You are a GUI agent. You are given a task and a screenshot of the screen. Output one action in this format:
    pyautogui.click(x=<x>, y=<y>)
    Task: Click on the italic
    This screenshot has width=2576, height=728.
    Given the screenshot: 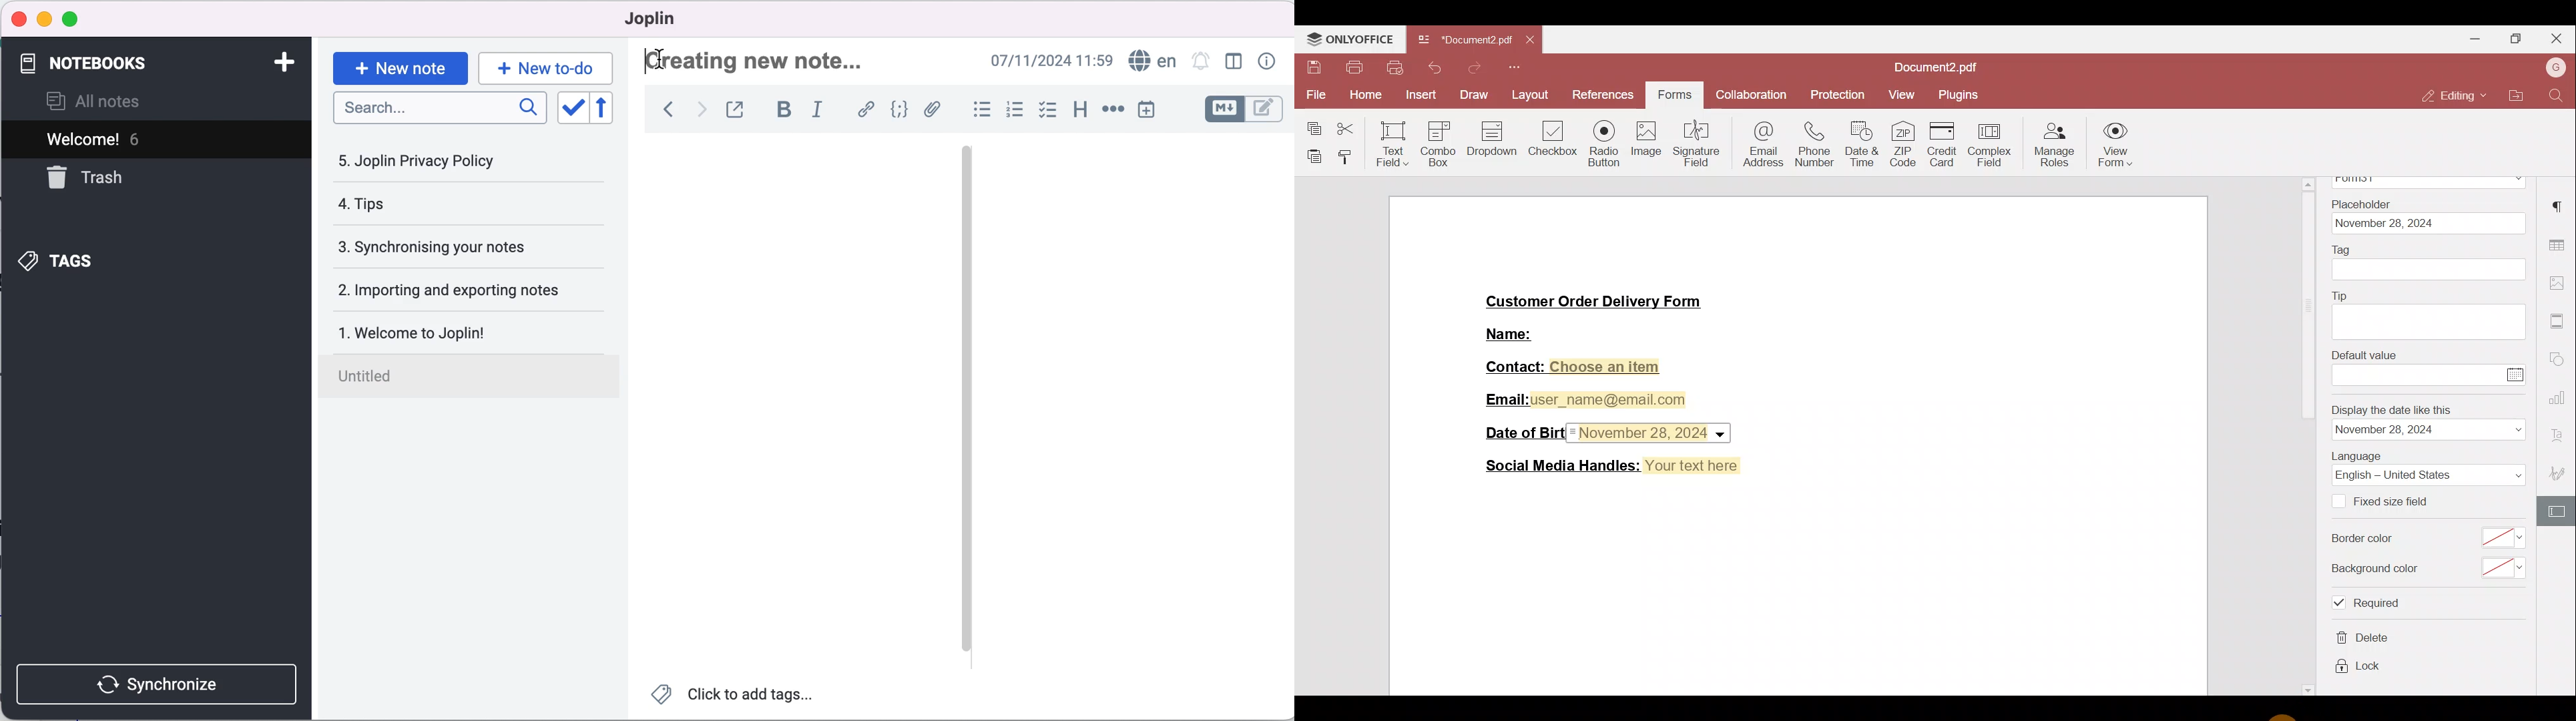 What is the action you would take?
    pyautogui.click(x=817, y=111)
    